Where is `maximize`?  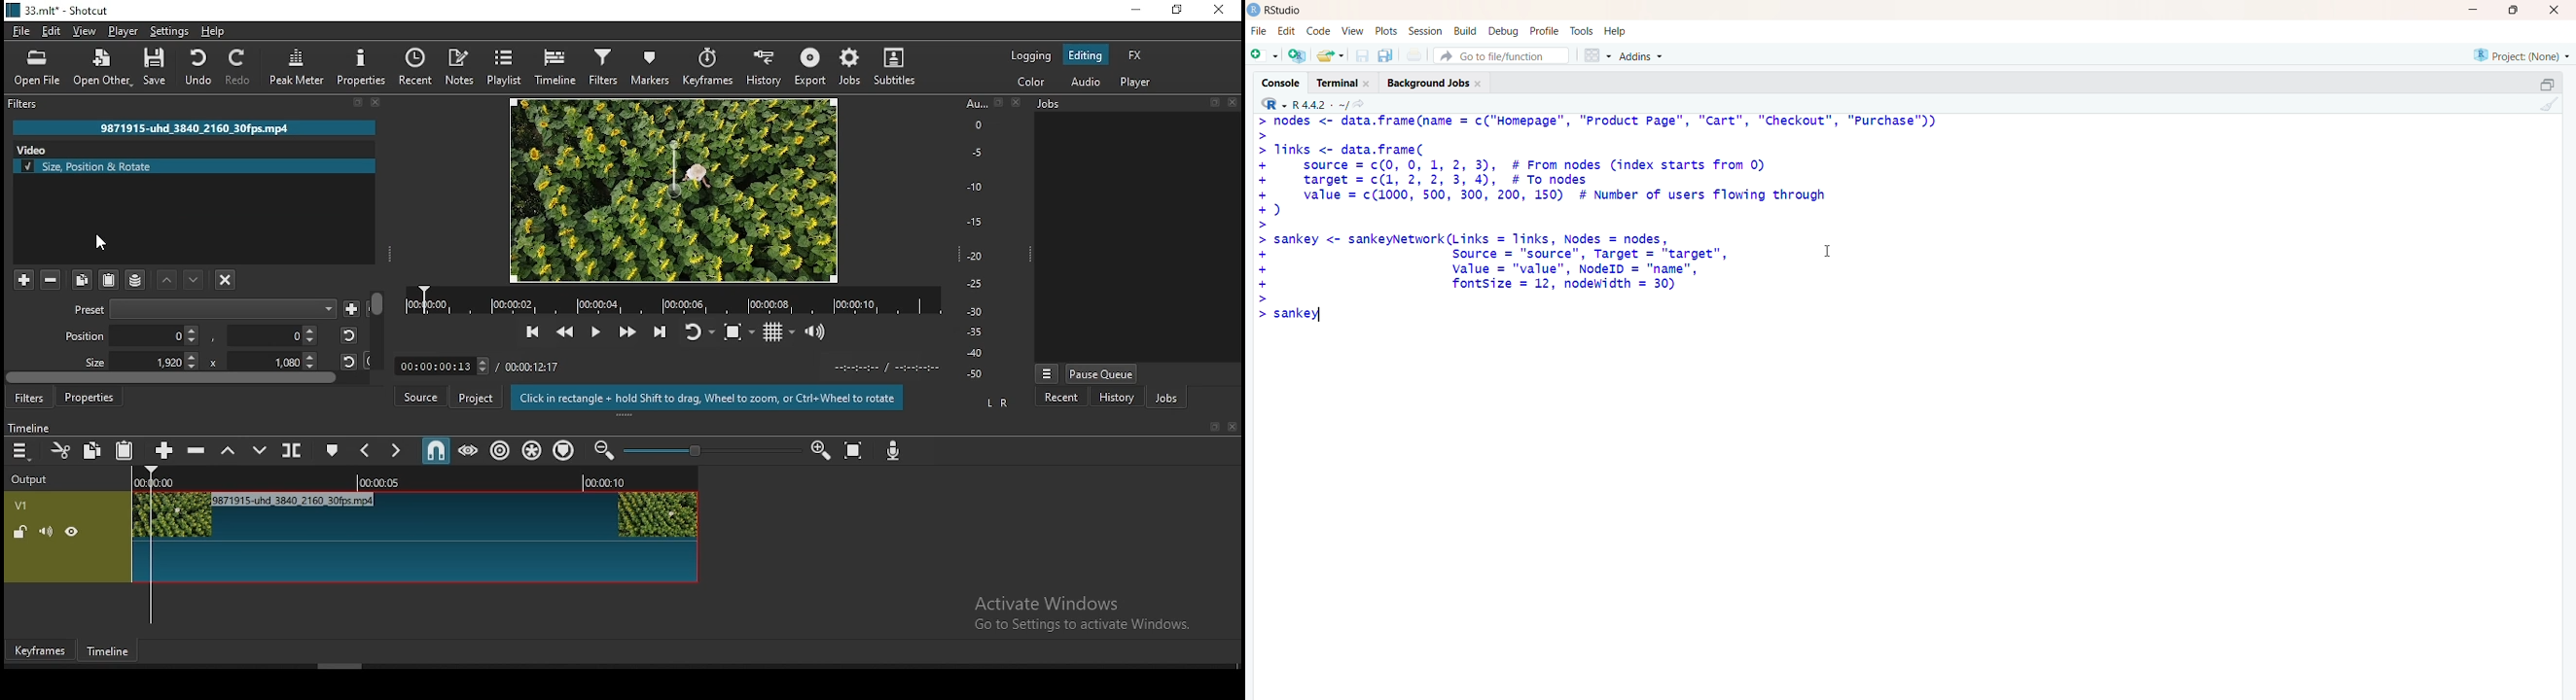
maximize is located at coordinates (2512, 10).